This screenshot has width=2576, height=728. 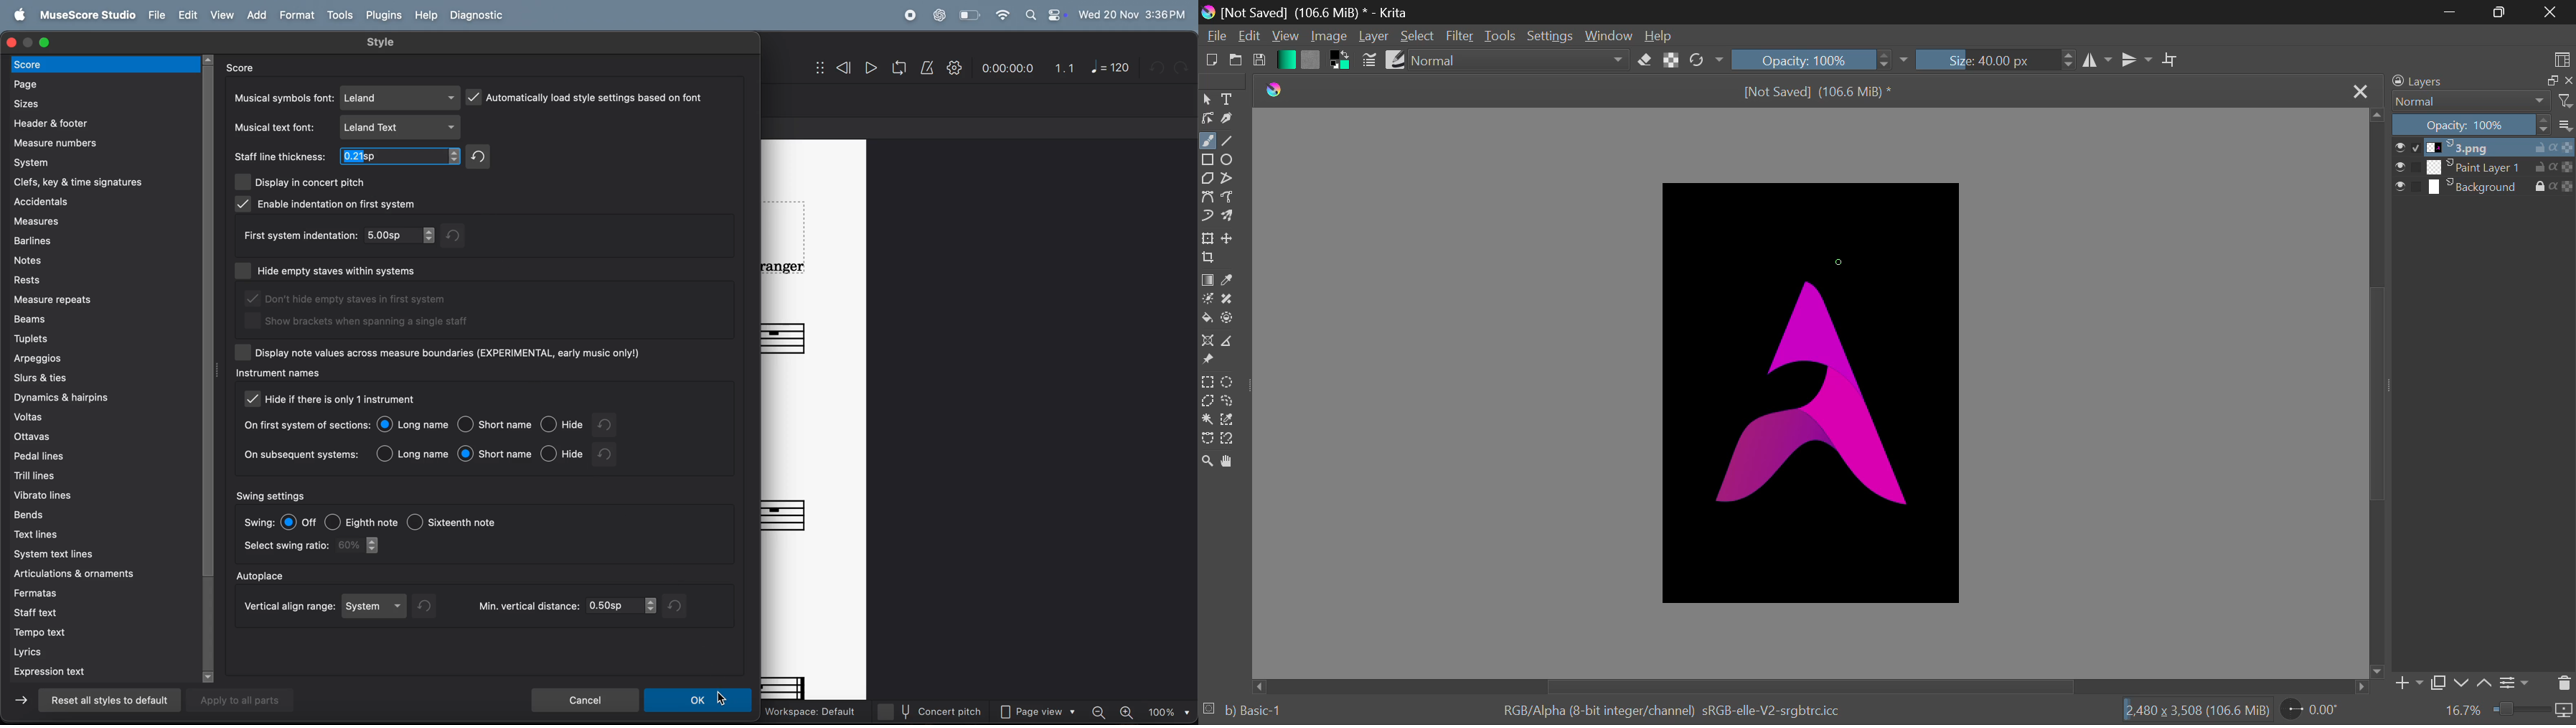 What do you see at coordinates (2442, 683) in the screenshot?
I see `Copy Layer` at bounding box center [2442, 683].